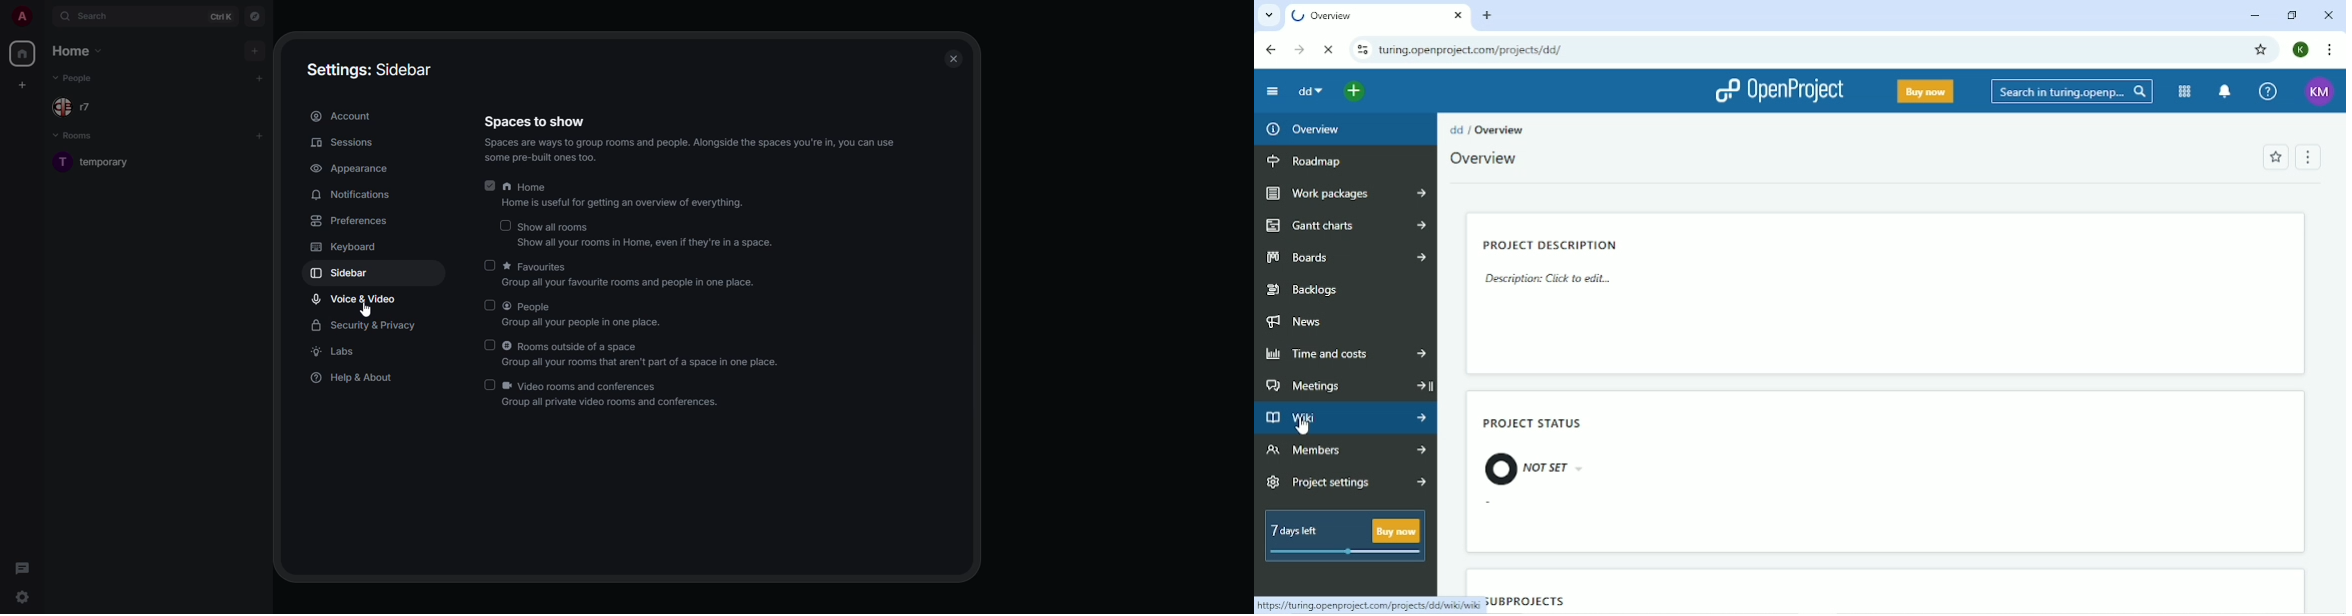 The height and width of the screenshot is (616, 2352). What do you see at coordinates (78, 138) in the screenshot?
I see `rooms` at bounding box center [78, 138].